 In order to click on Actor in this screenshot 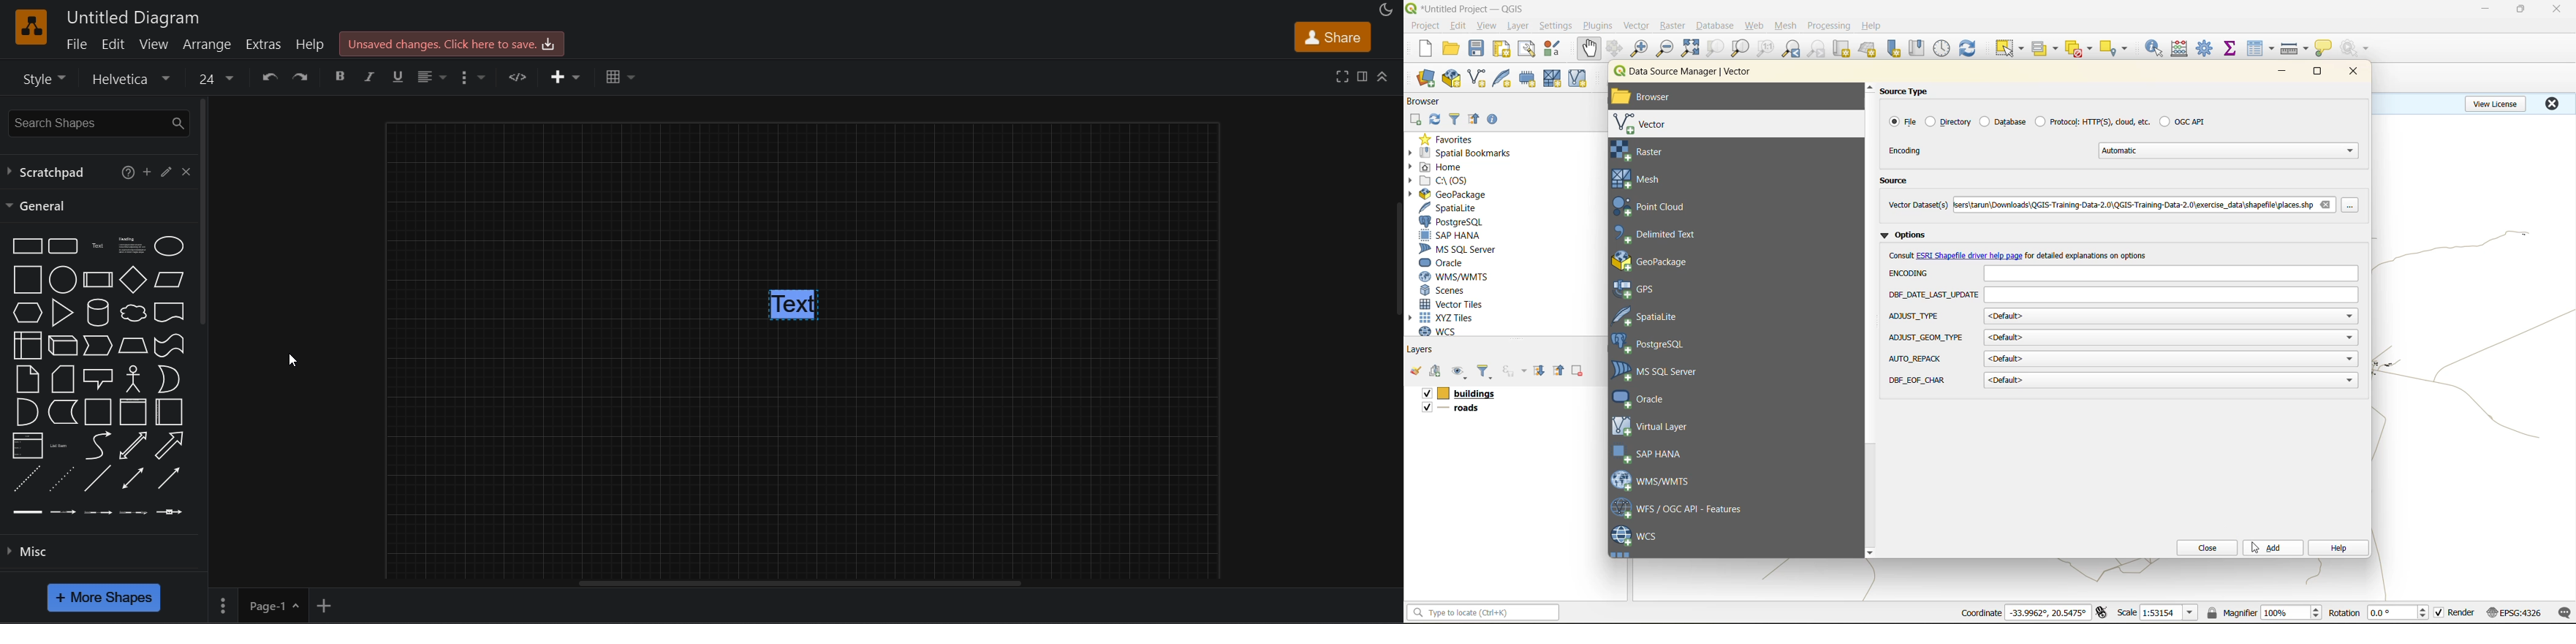, I will do `click(134, 378)`.